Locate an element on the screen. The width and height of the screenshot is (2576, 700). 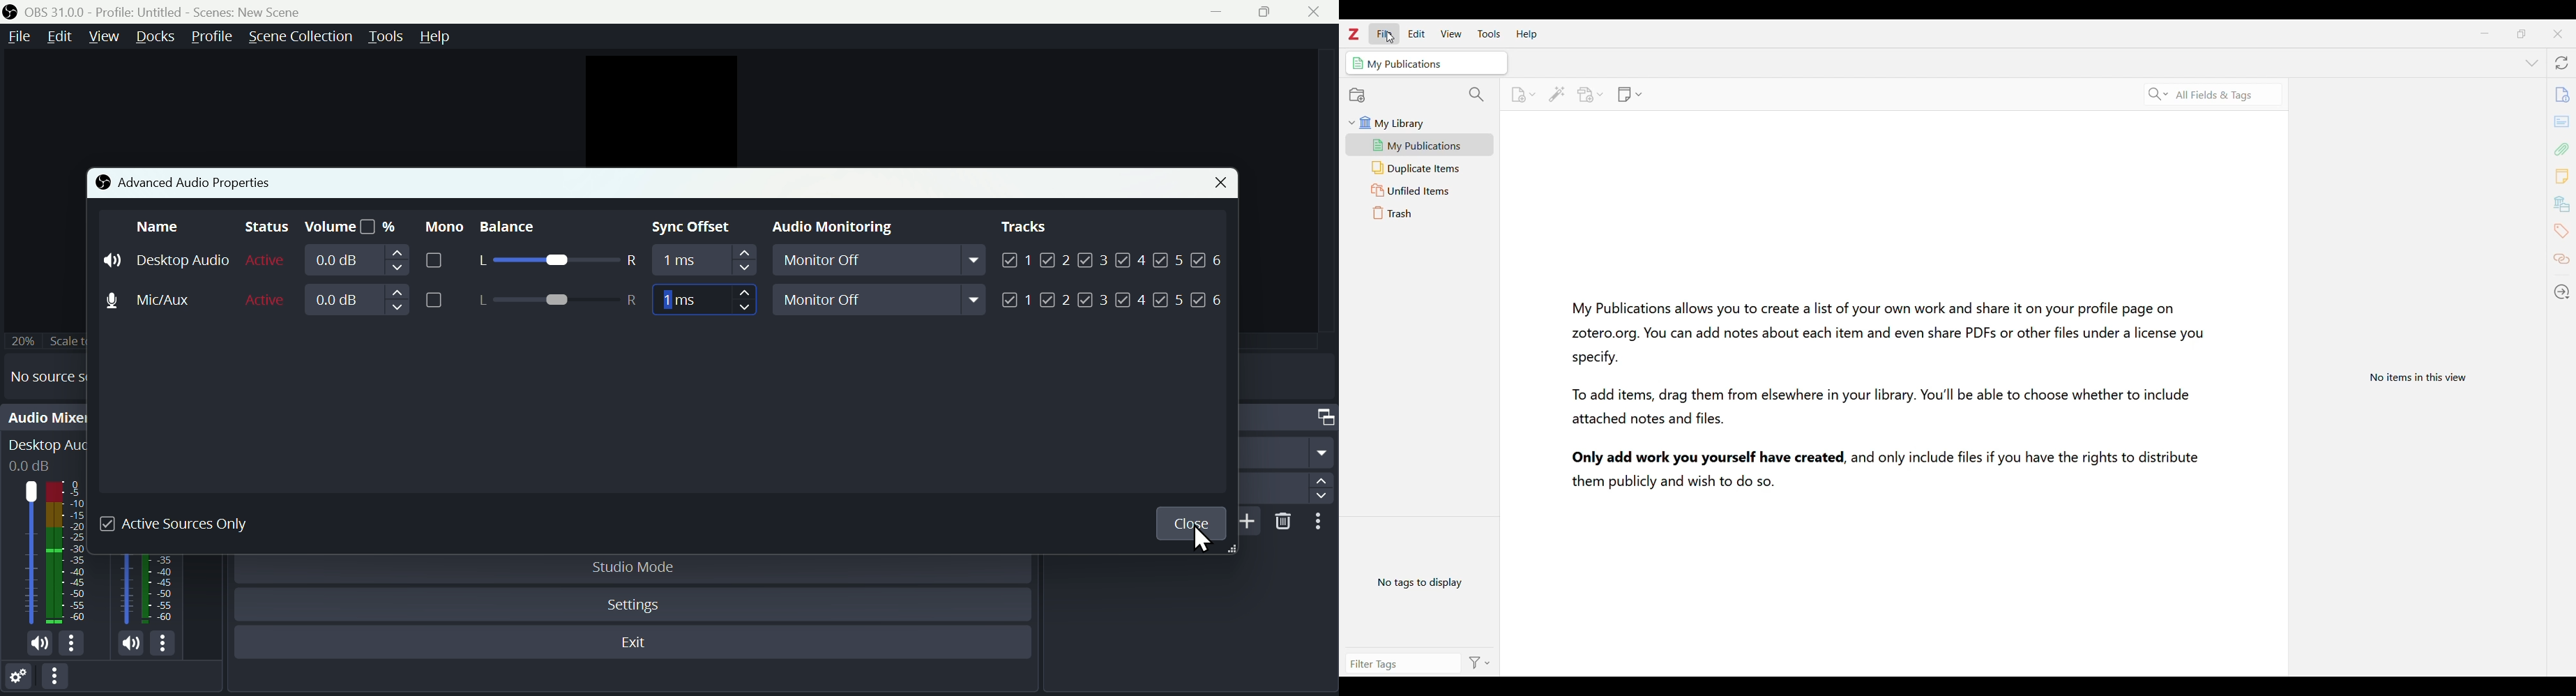
Active is located at coordinates (266, 260).